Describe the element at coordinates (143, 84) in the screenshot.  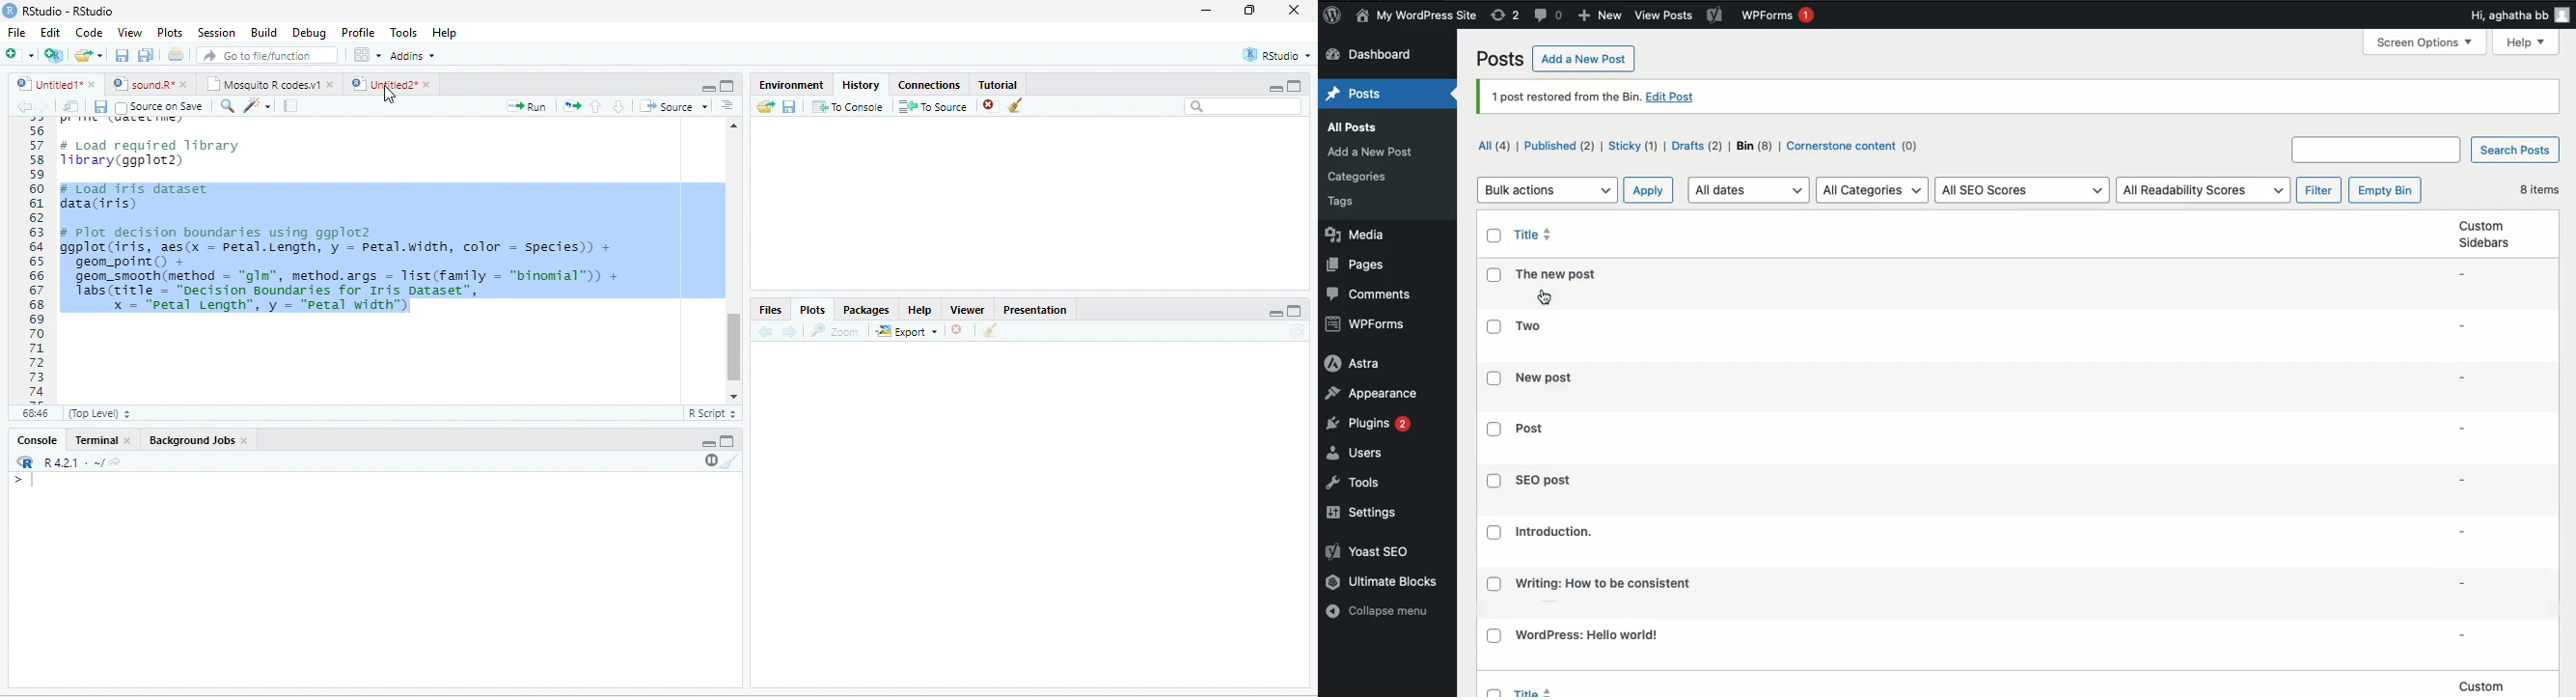
I see `sound.R` at that location.